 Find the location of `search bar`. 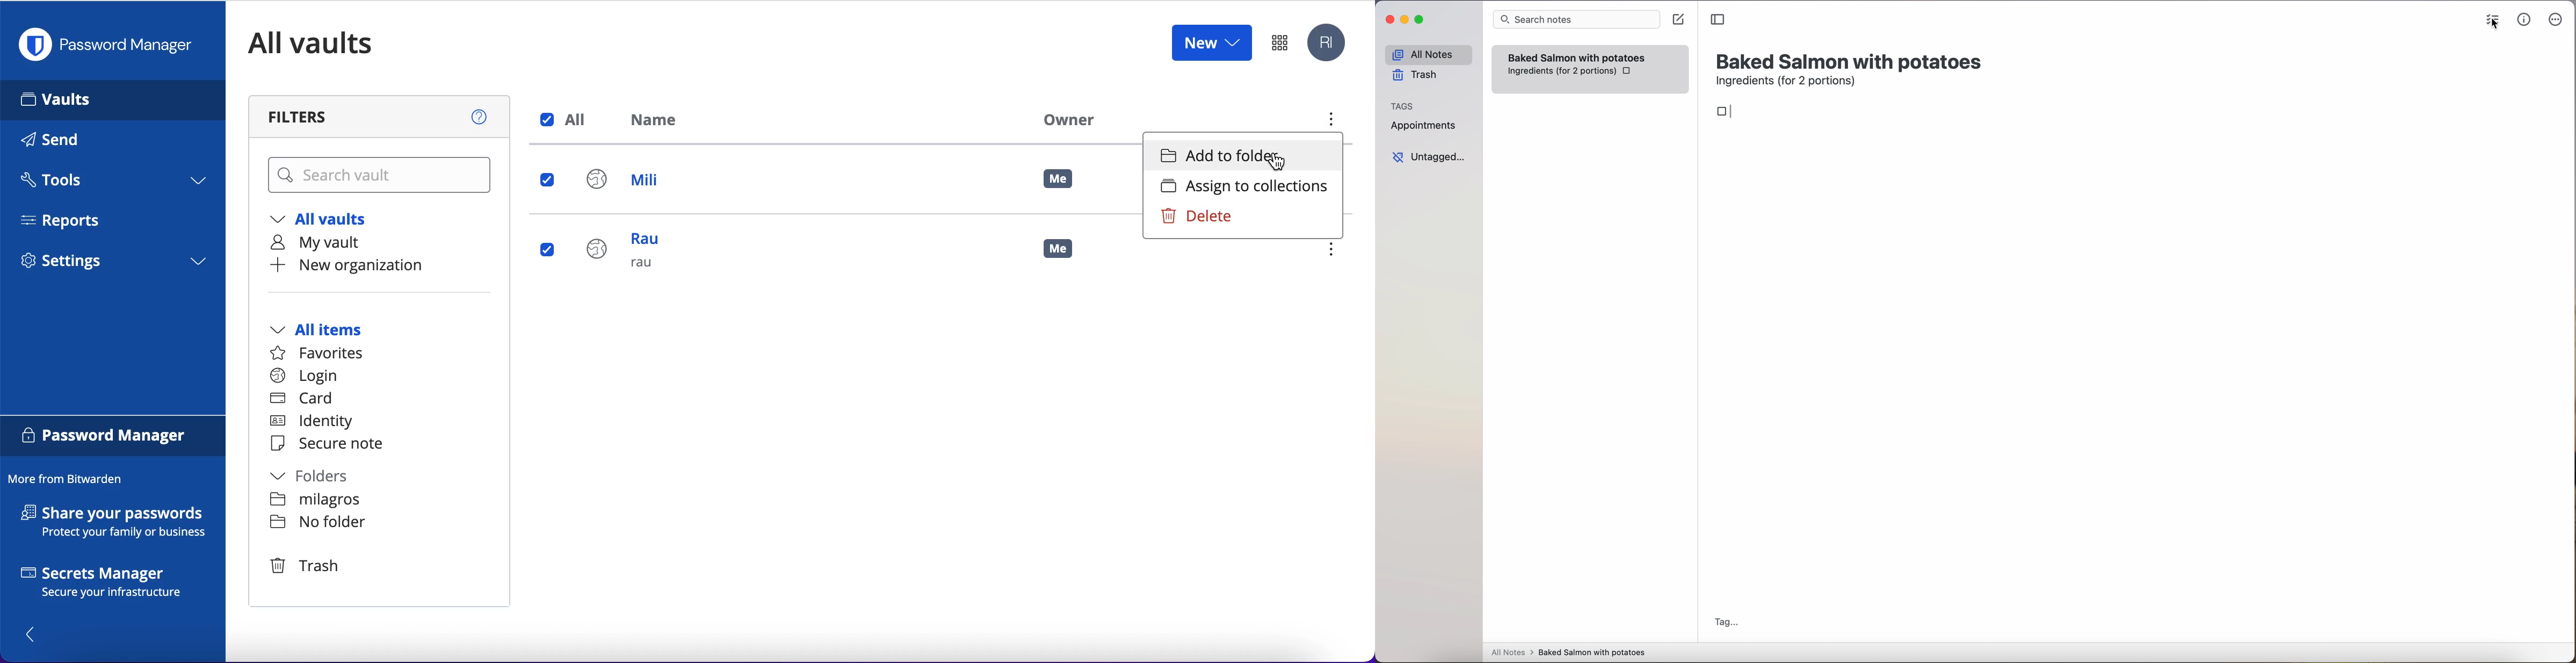

search bar is located at coordinates (1575, 20).